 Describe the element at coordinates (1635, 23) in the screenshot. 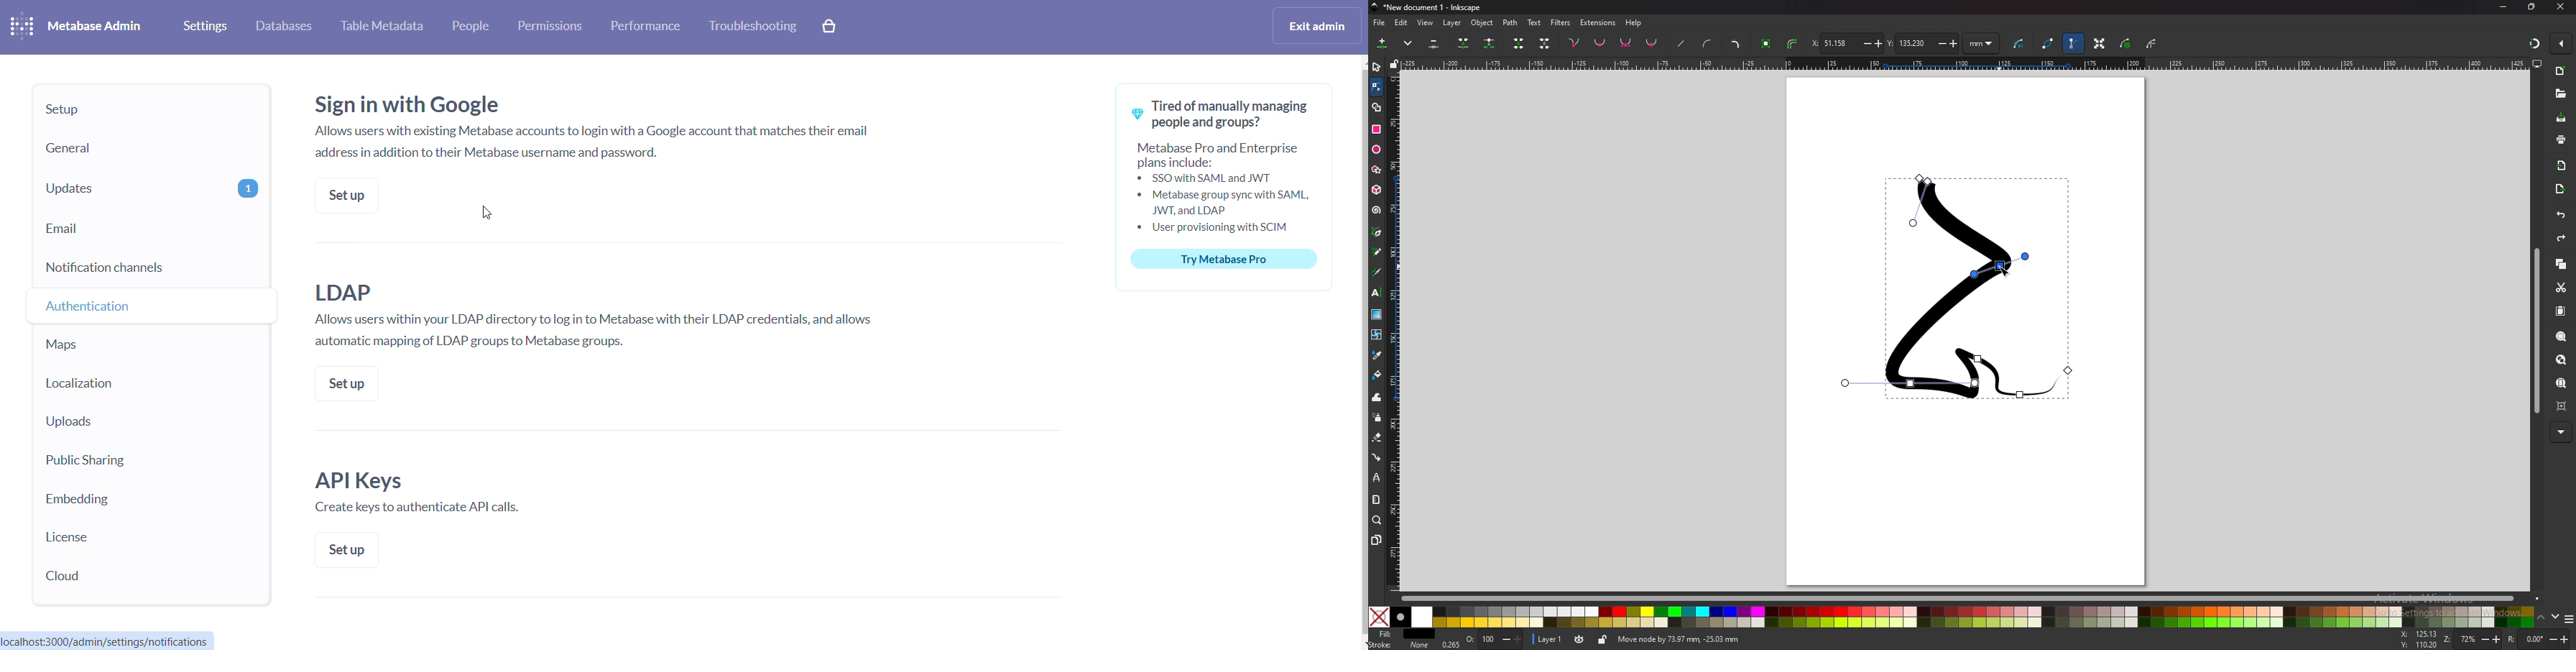

I see `help` at that location.